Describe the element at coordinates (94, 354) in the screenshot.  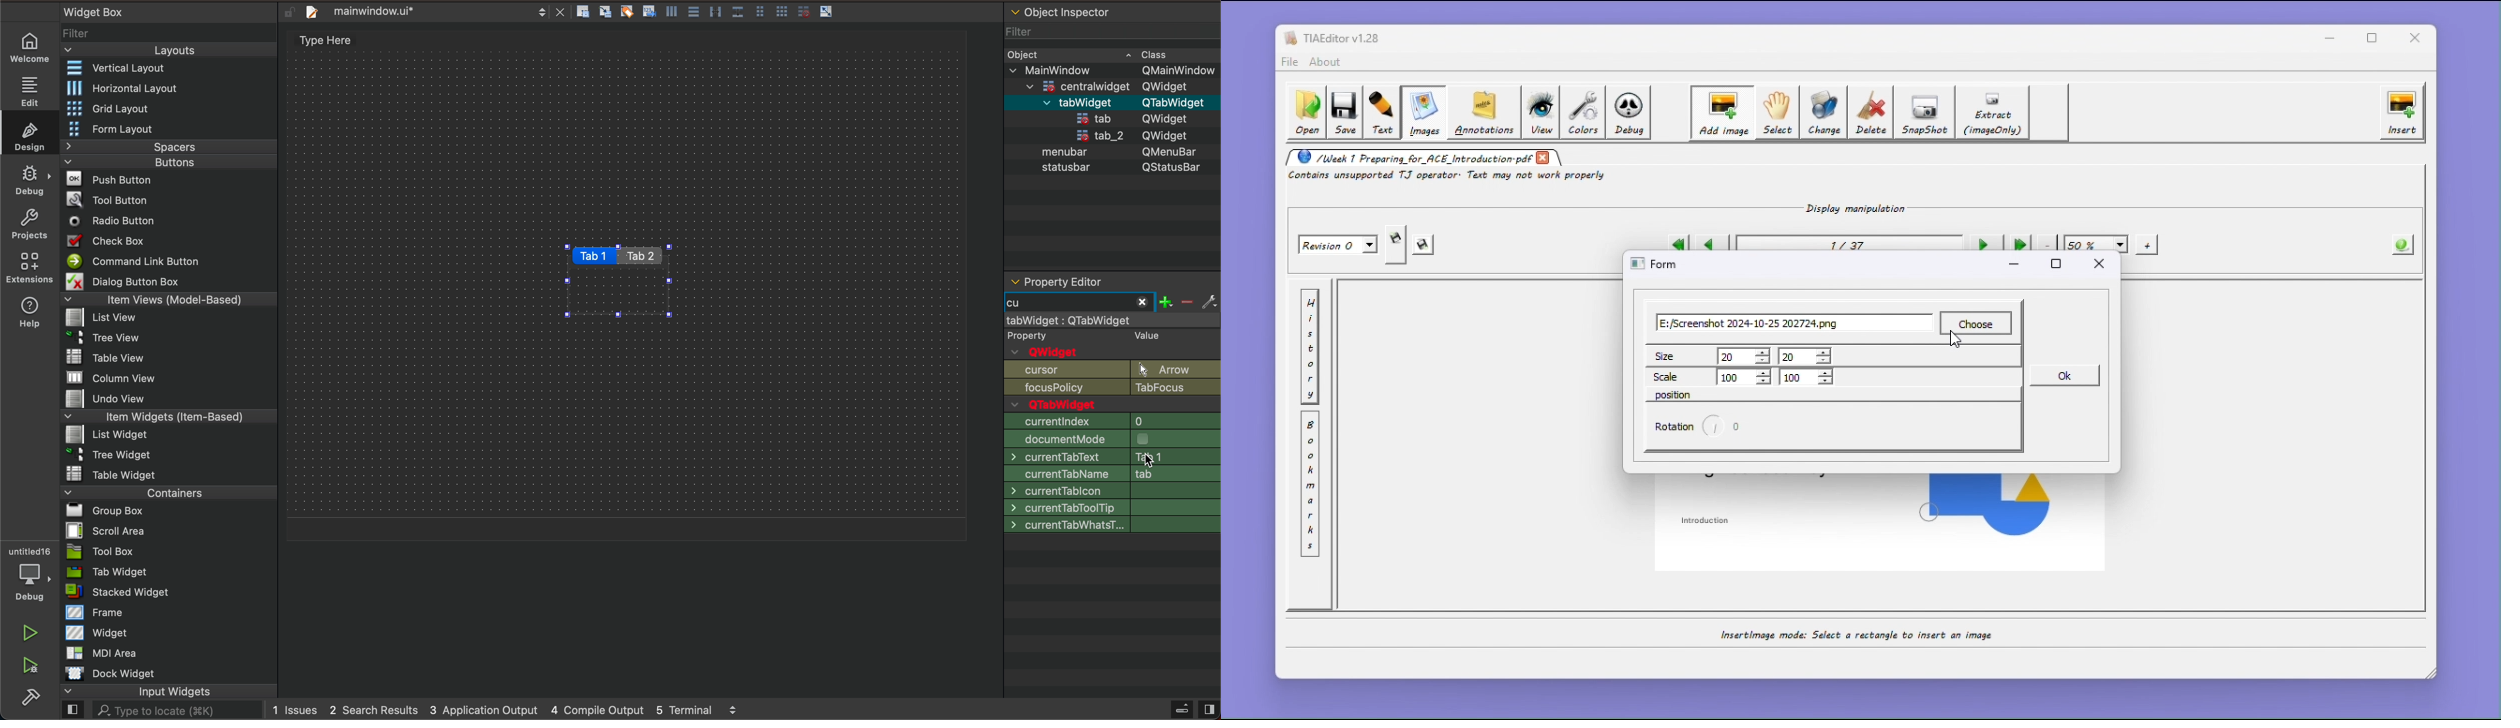
I see `Table View` at that location.